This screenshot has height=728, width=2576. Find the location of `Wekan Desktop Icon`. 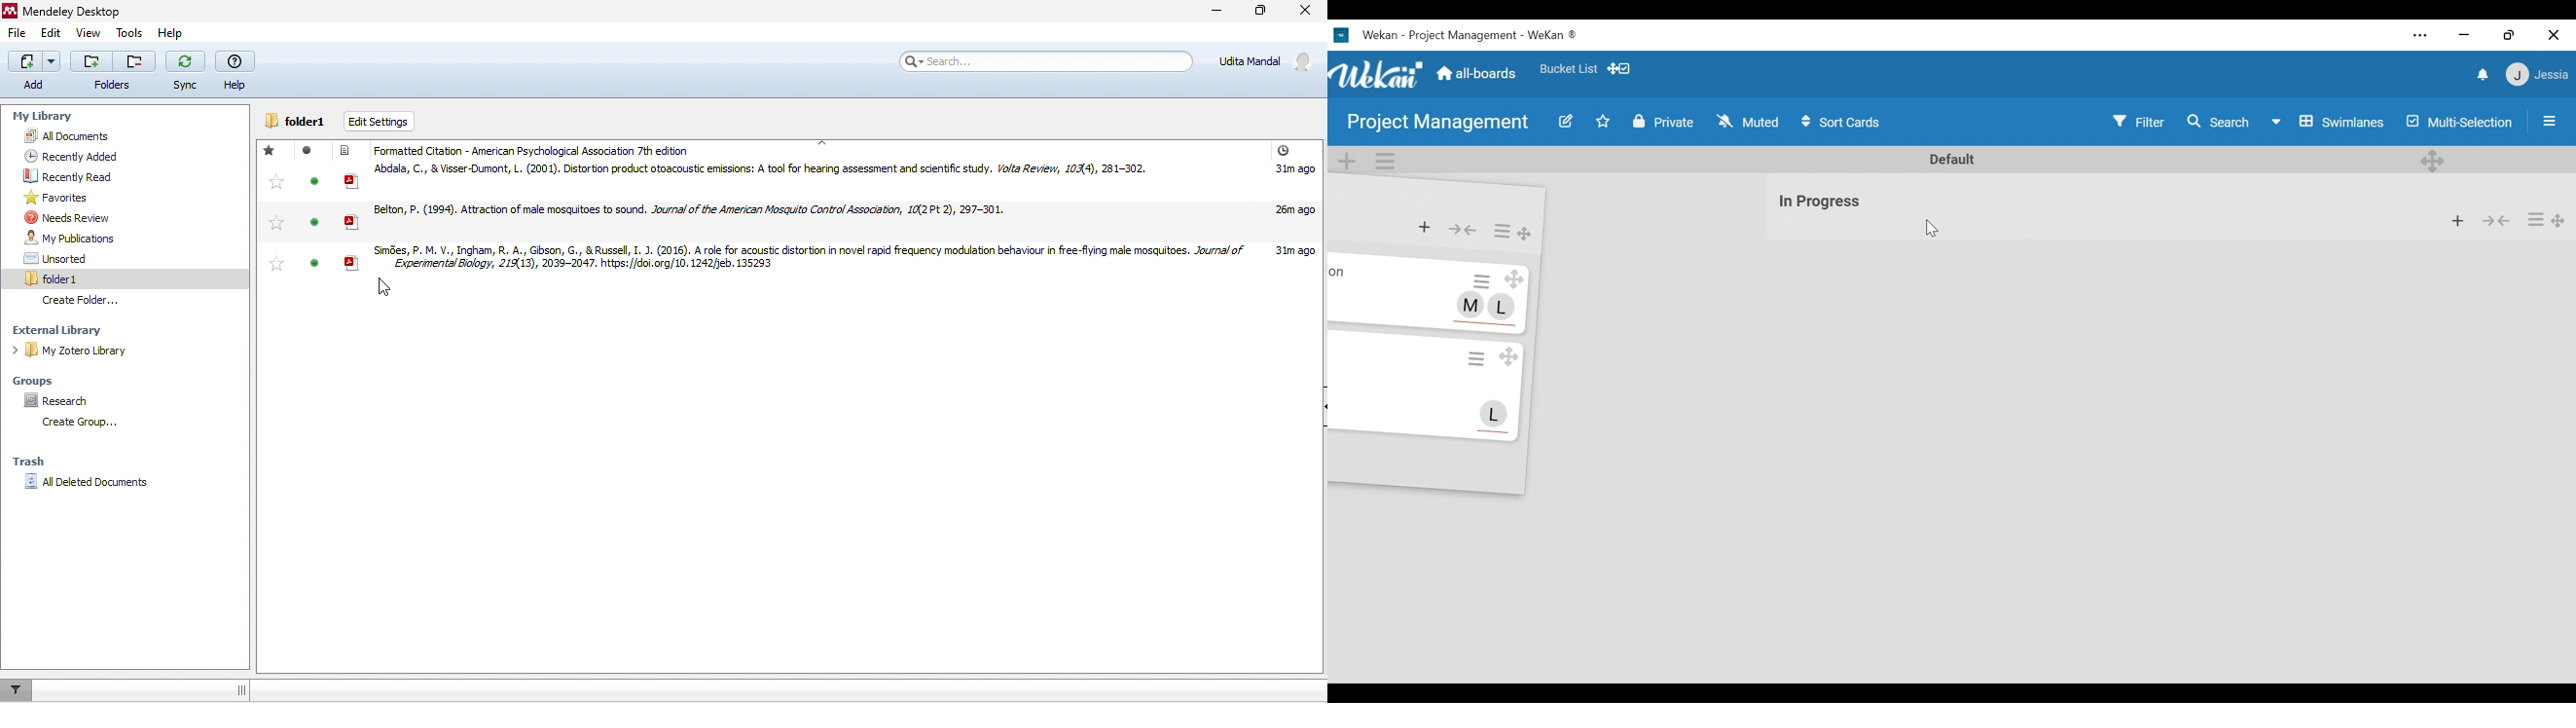

Wekan Desktop Icon is located at coordinates (1342, 36).